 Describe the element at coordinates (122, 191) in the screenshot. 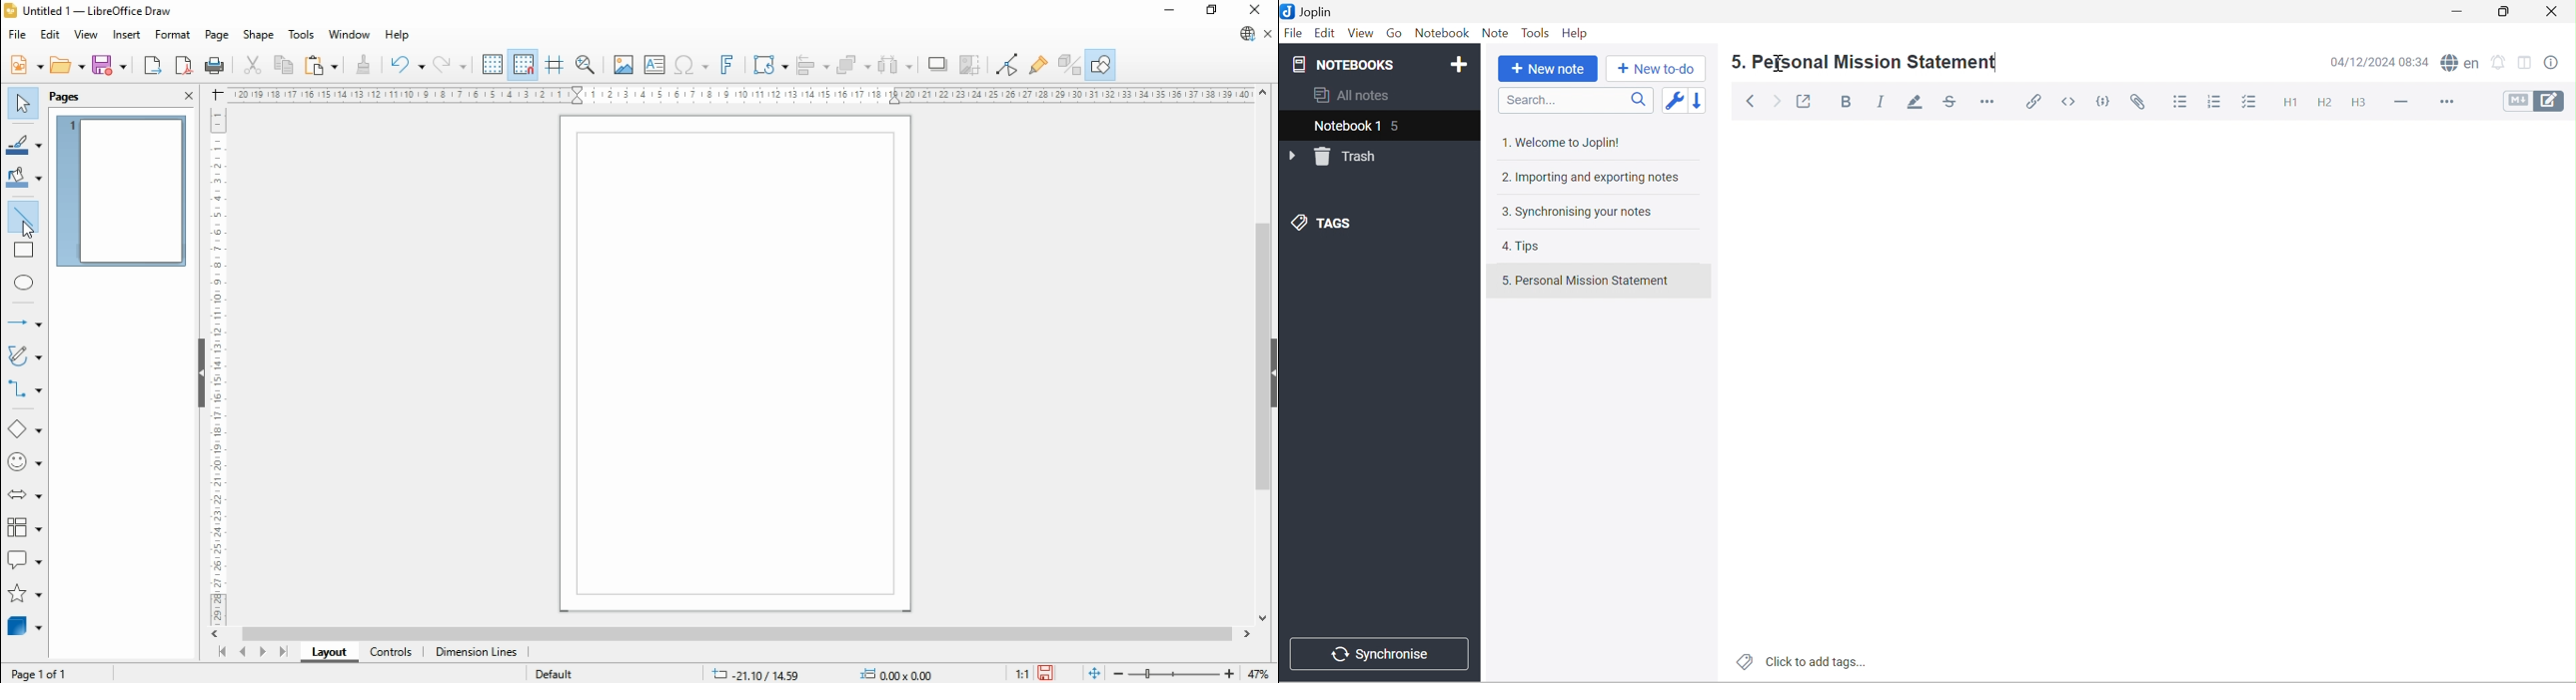

I see `page 1` at that location.